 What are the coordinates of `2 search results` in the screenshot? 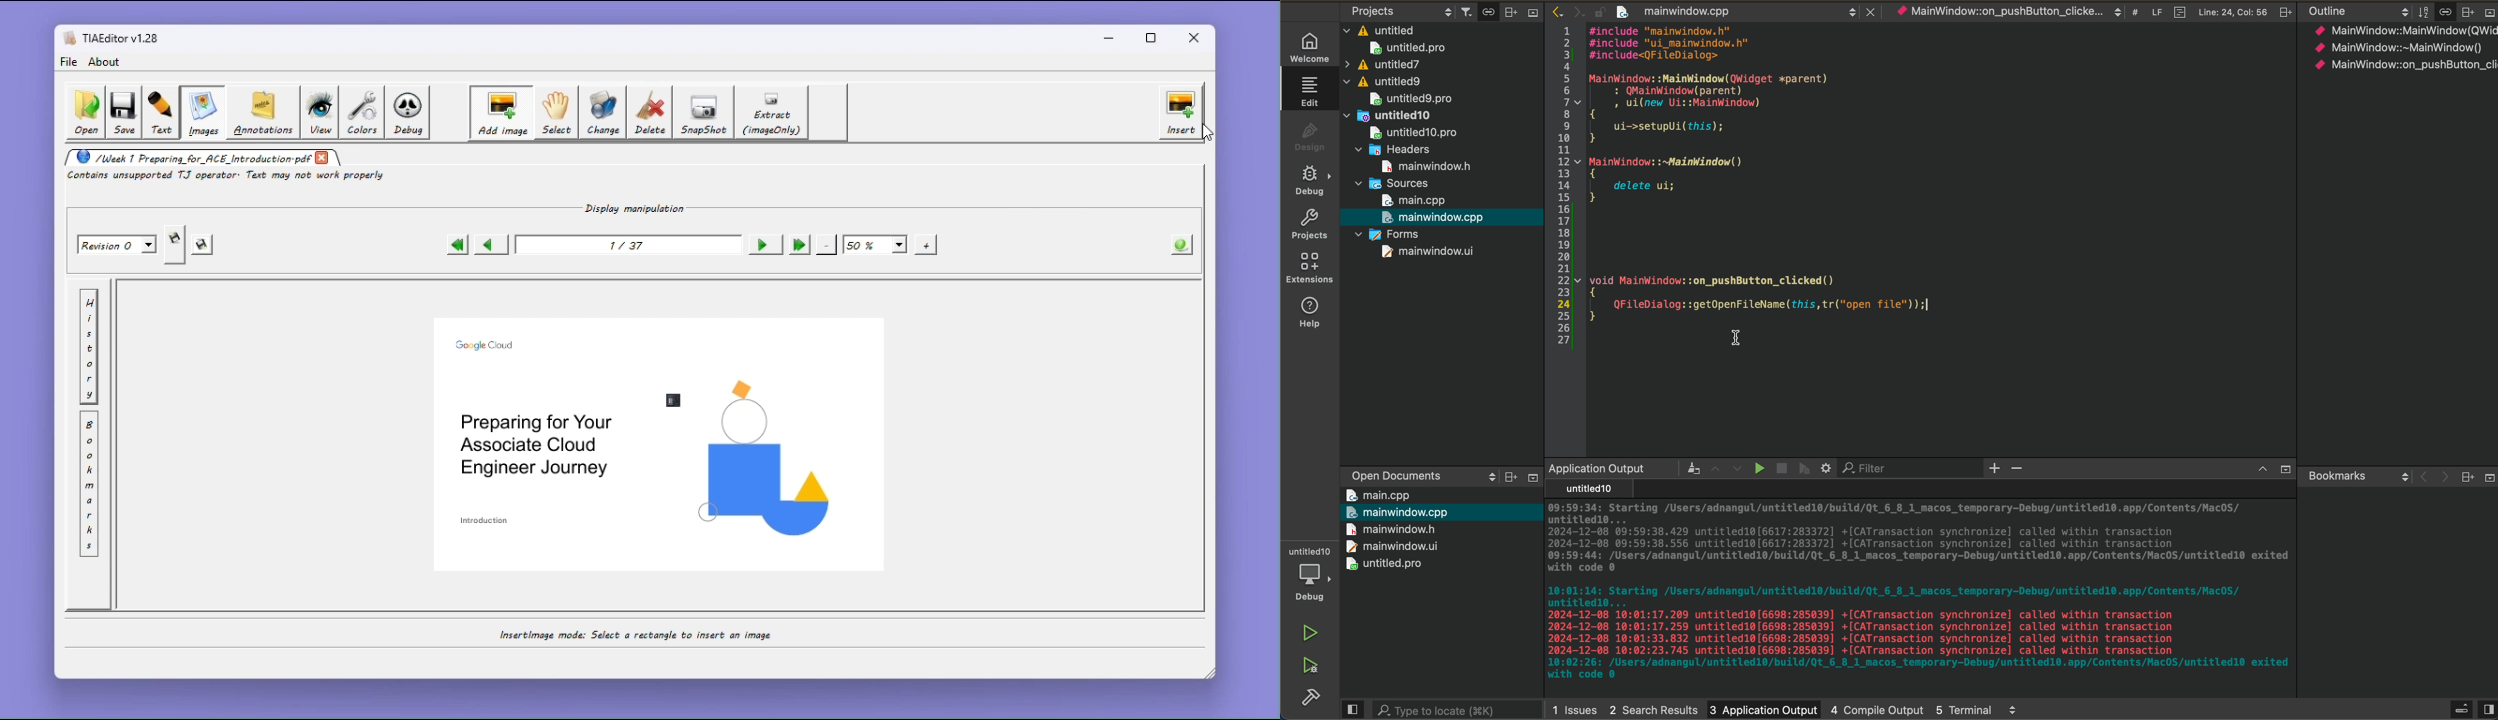 It's located at (1653, 706).